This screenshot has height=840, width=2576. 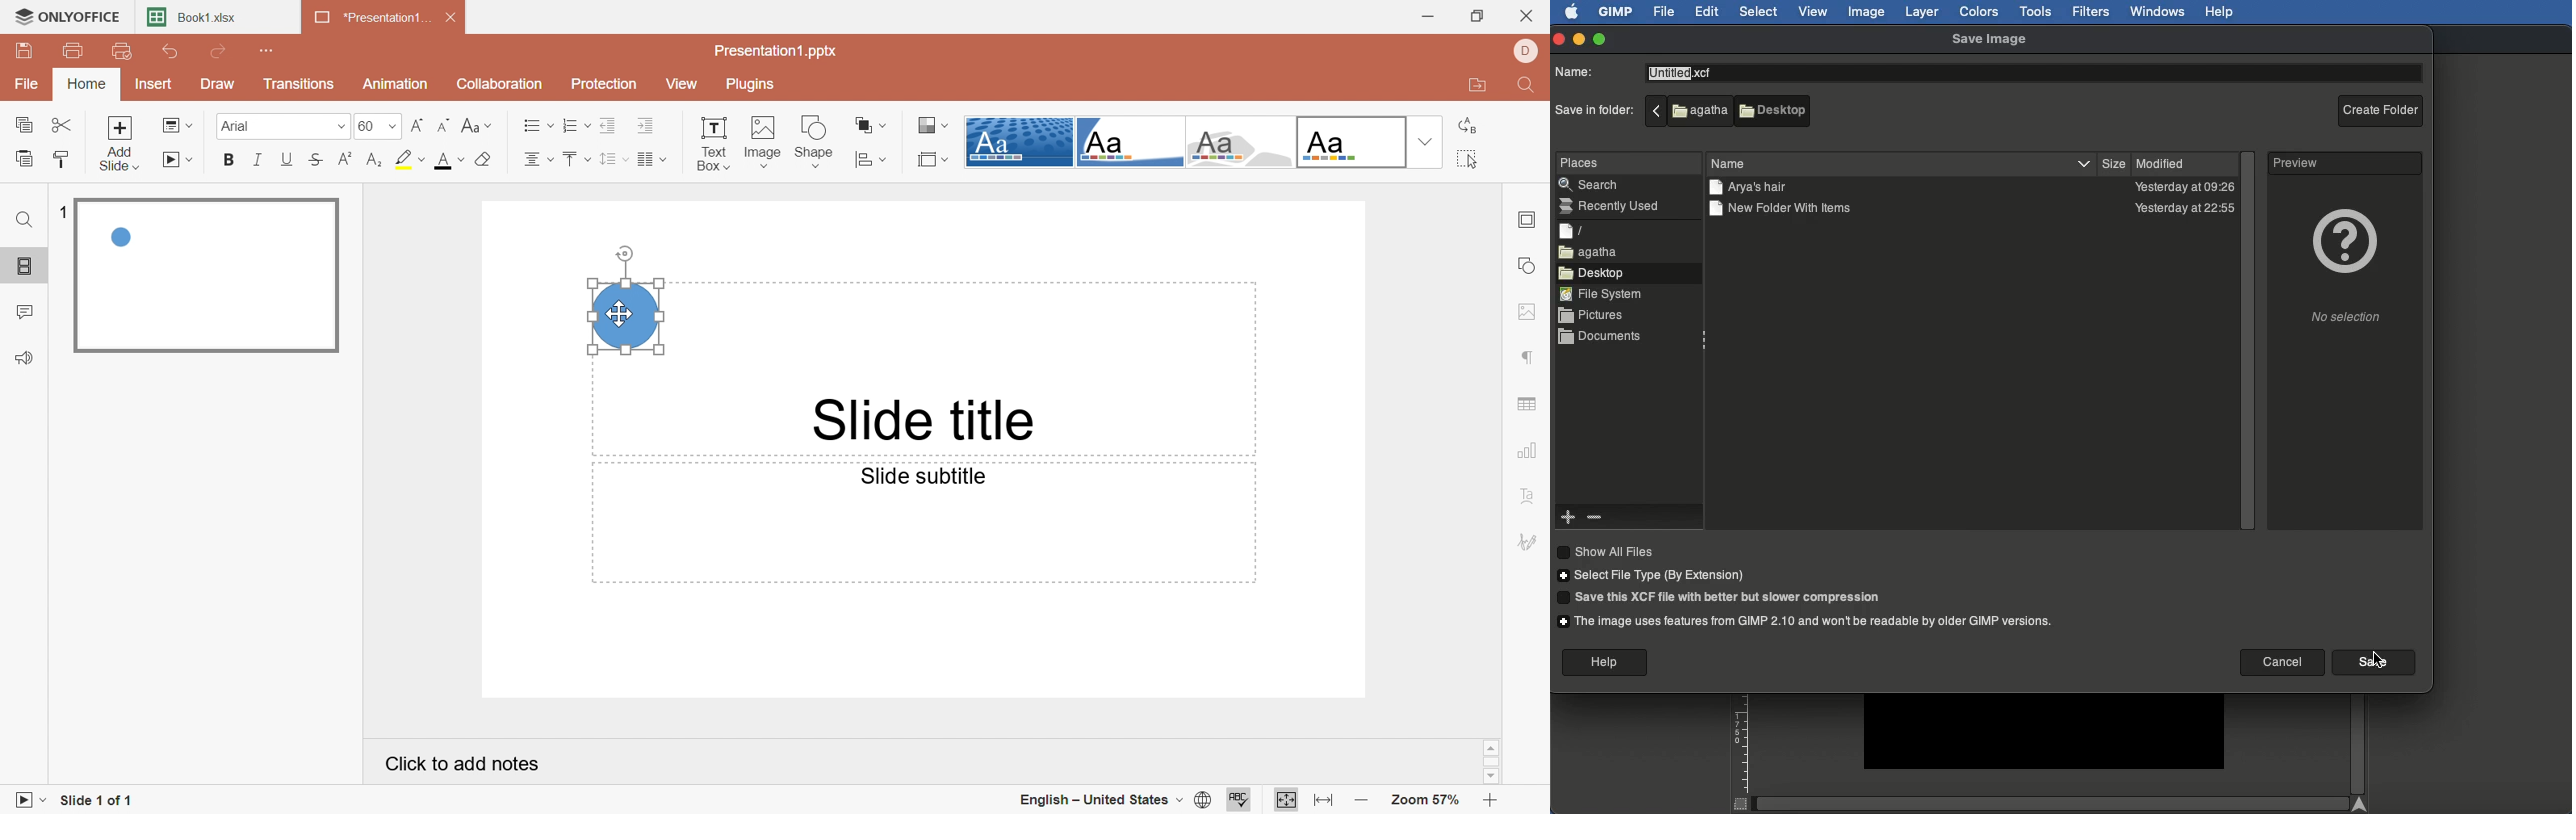 What do you see at coordinates (1530, 265) in the screenshot?
I see `Shape settings` at bounding box center [1530, 265].